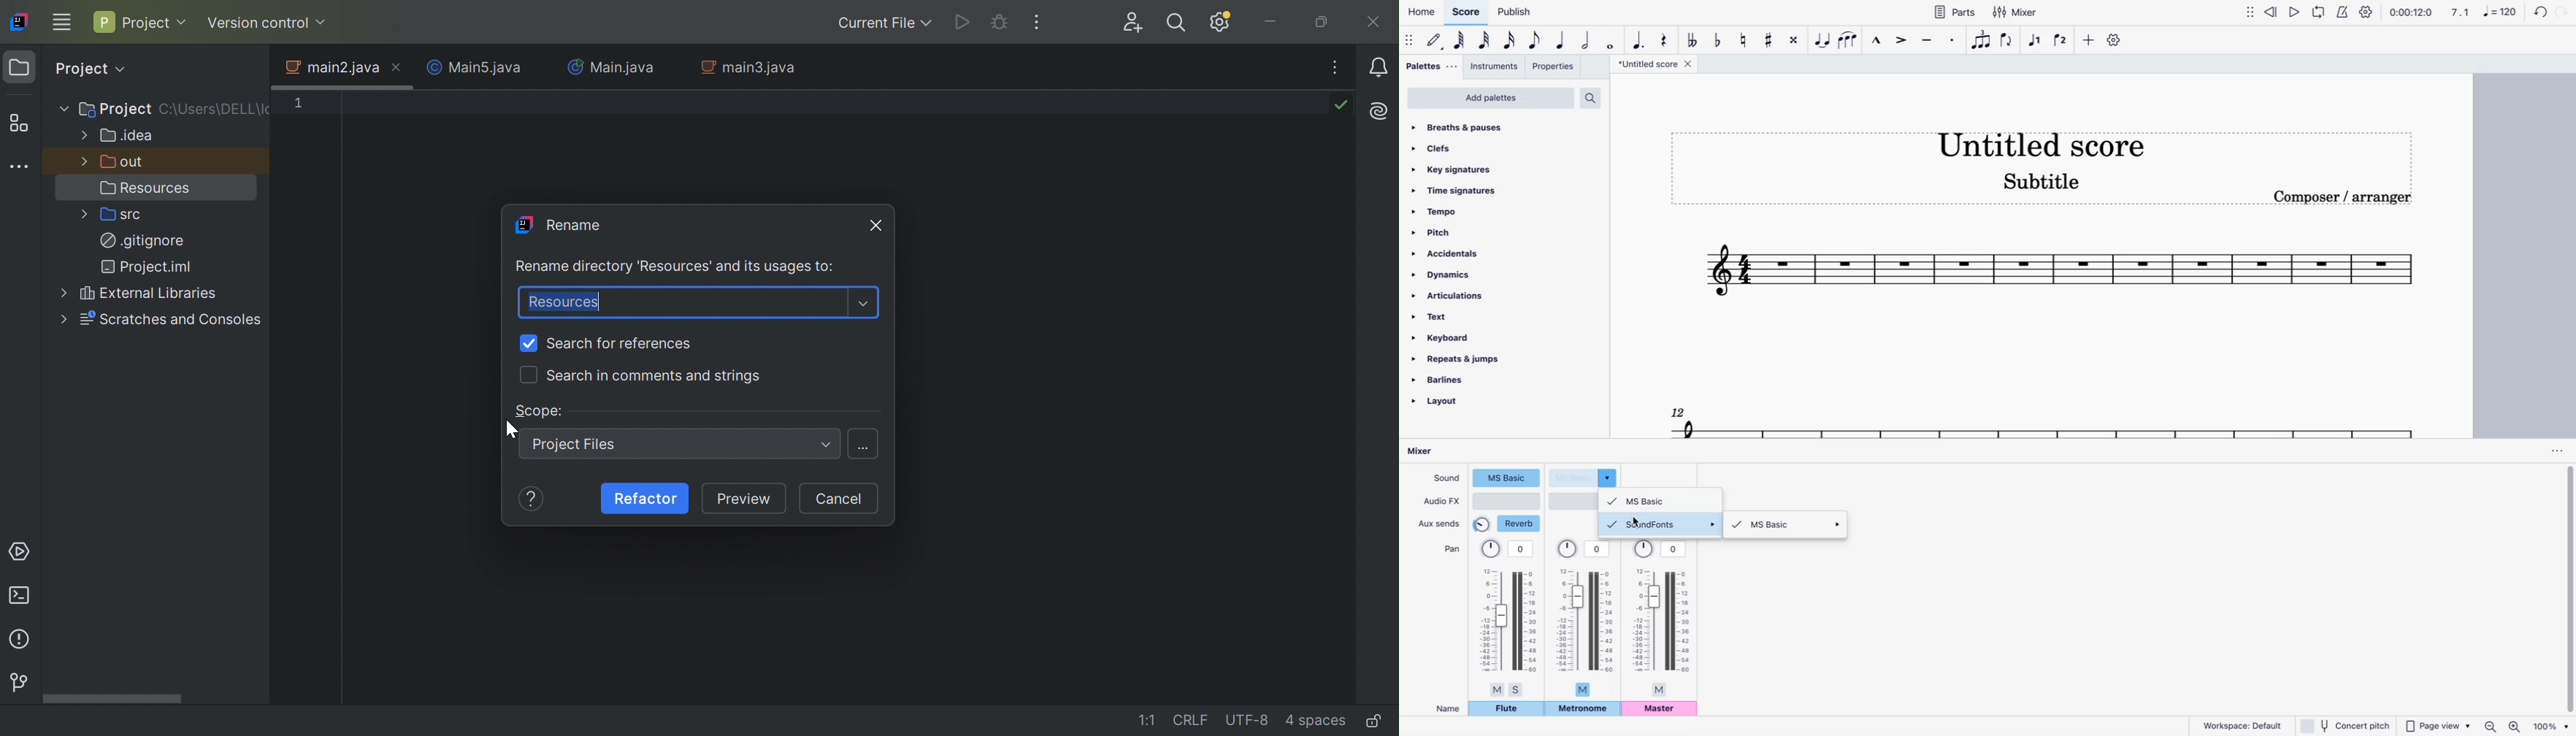 The width and height of the screenshot is (2576, 756). Describe the element at coordinates (1951, 43) in the screenshot. I see `staccato` at that location.